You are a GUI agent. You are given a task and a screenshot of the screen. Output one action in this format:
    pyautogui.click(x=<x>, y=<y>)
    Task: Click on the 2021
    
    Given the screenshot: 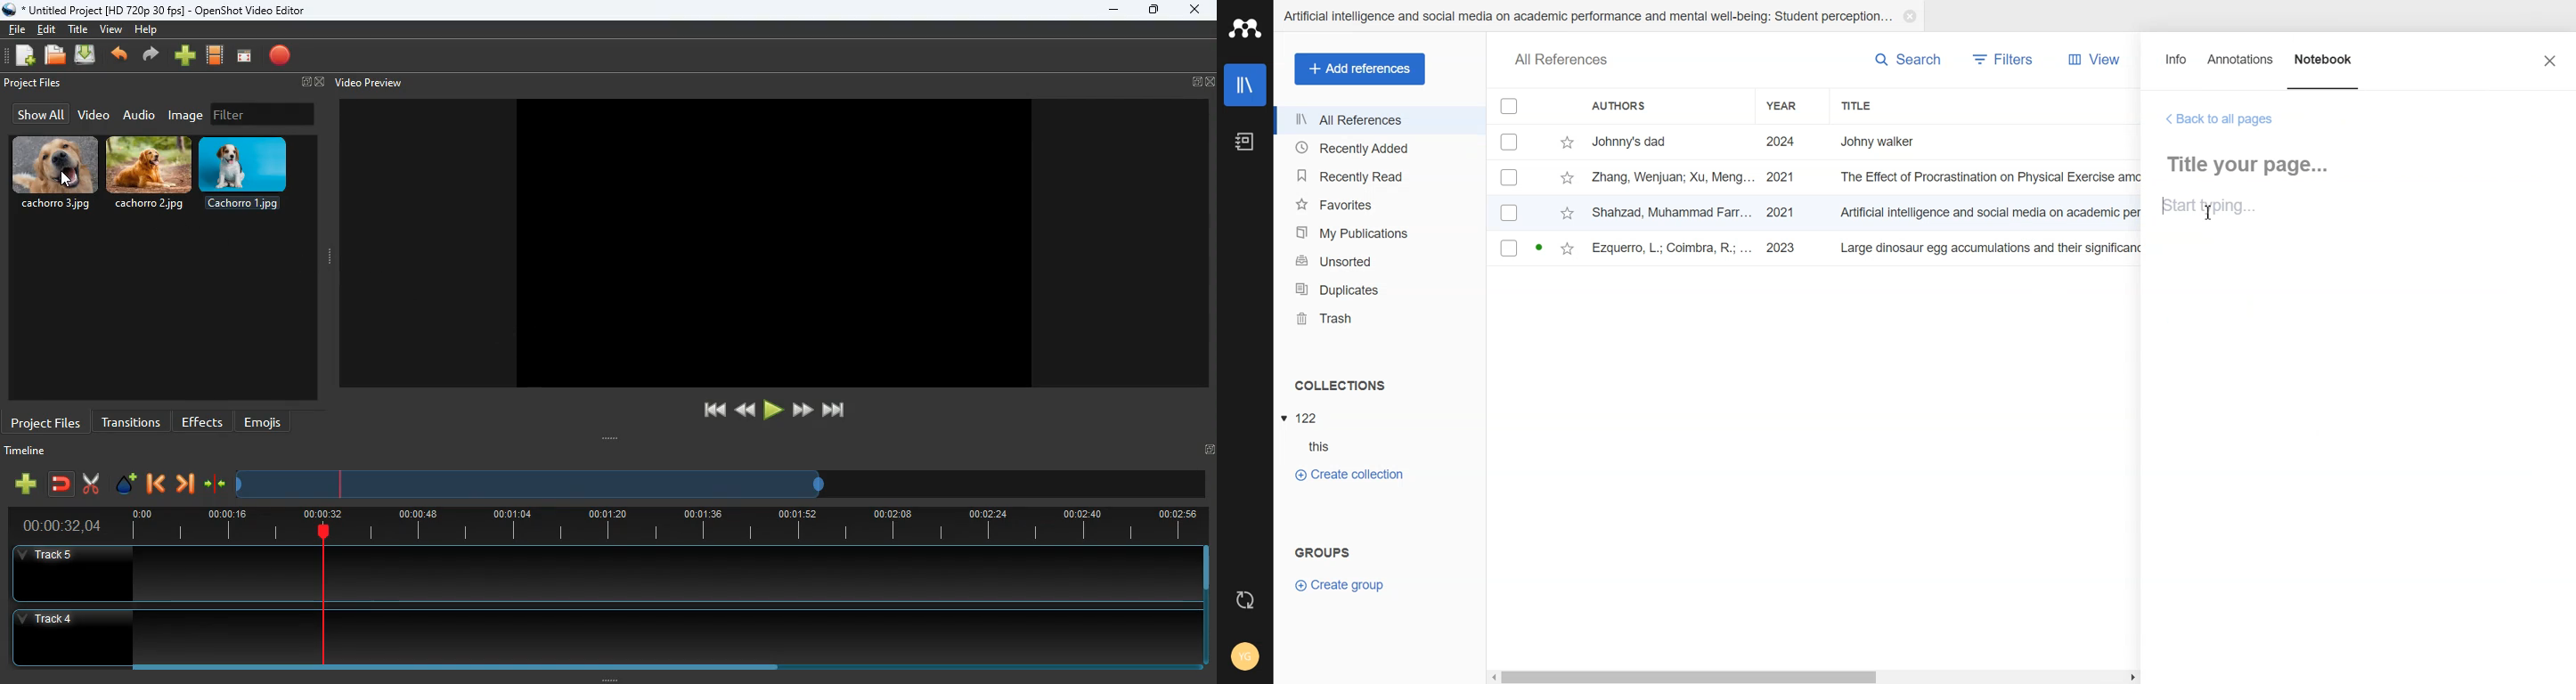 What is the action you would take?
    pyautogui.click(x=1781, y=178)
    